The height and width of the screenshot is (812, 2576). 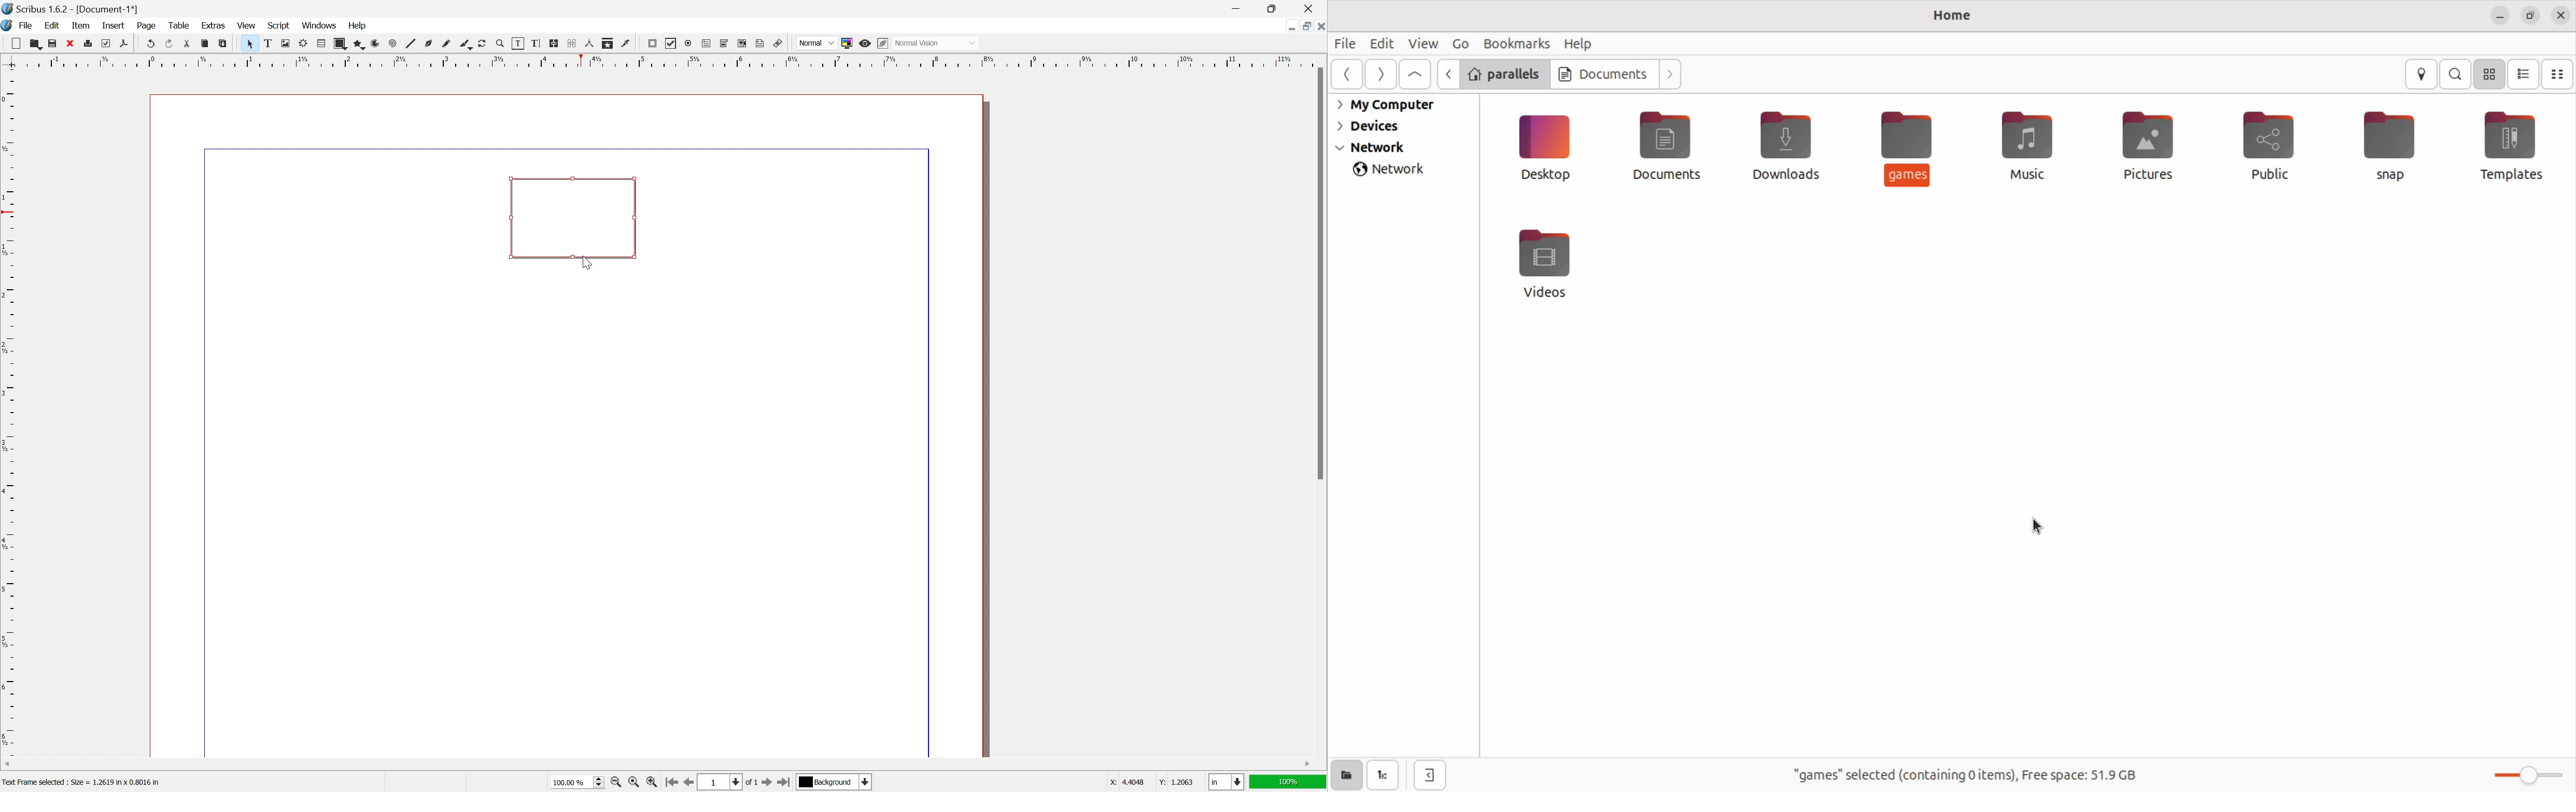 I want to click on measurements, so click(x=589, y=44).